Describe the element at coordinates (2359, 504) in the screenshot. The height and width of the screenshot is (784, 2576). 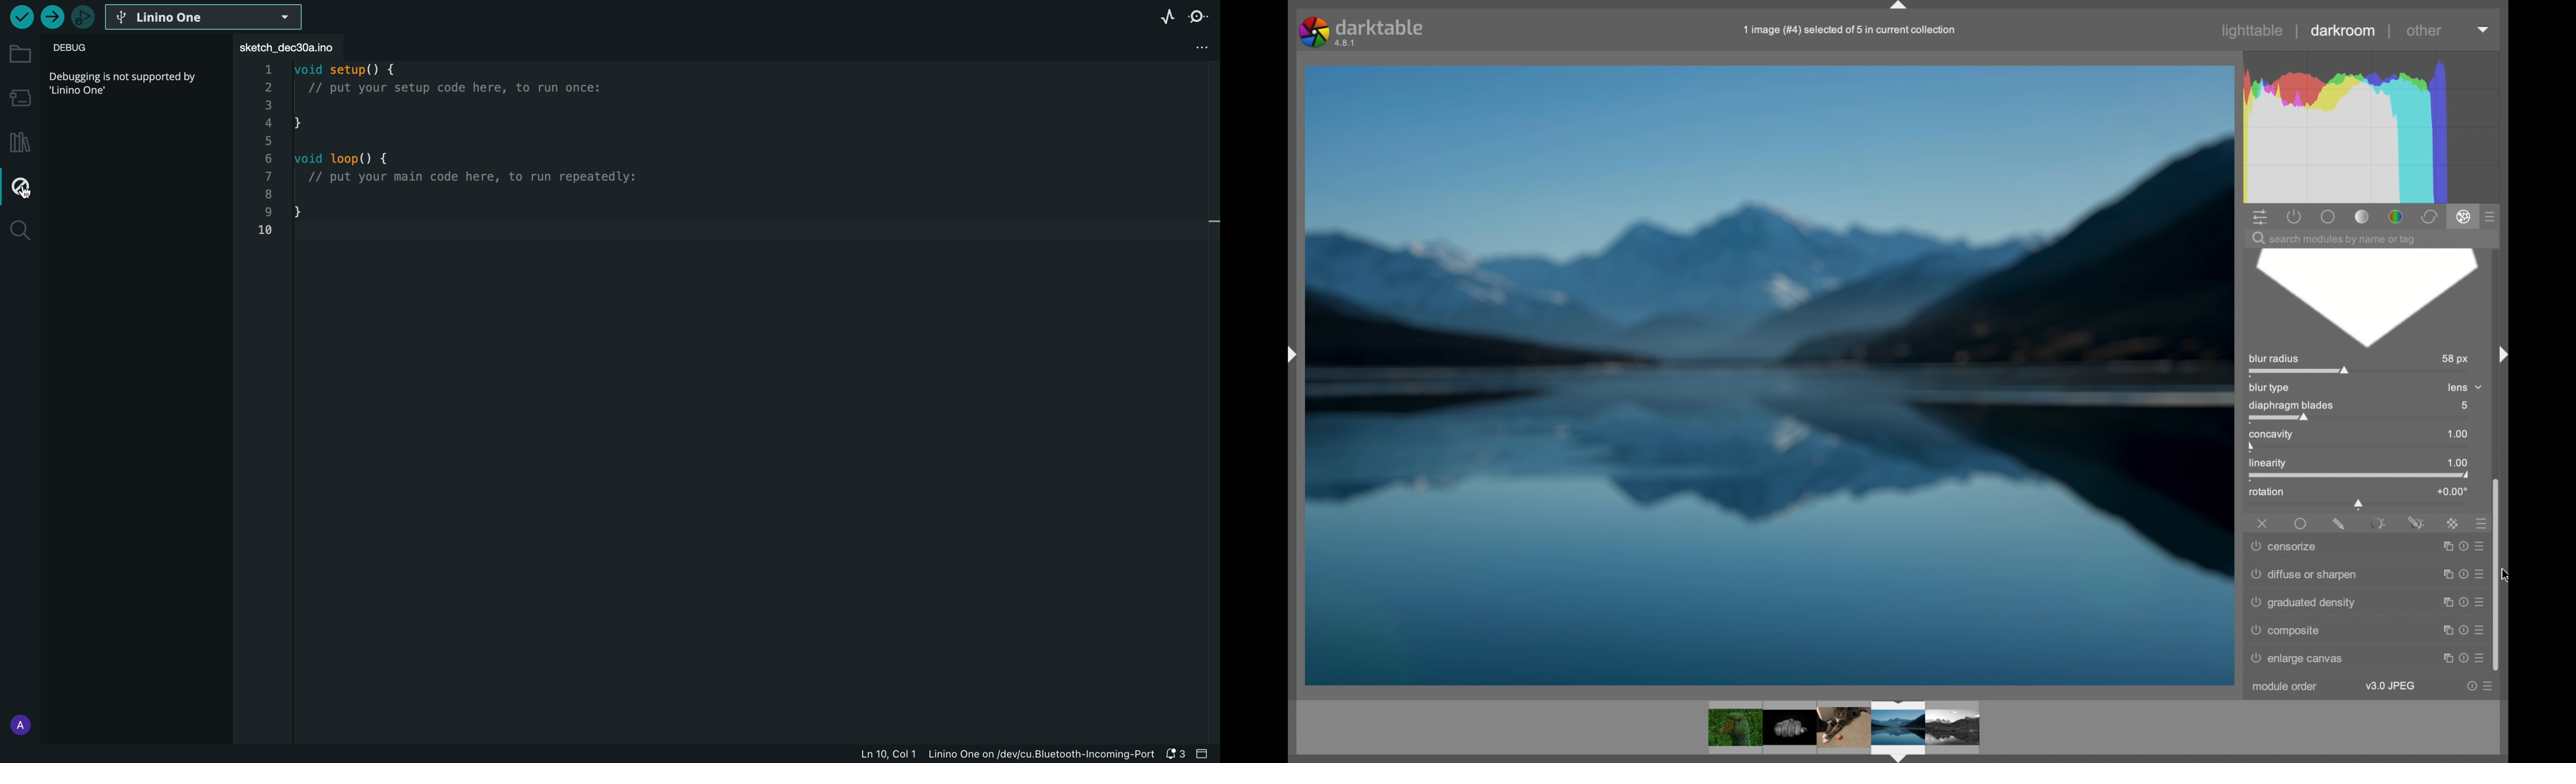
I see `slider` at that location.